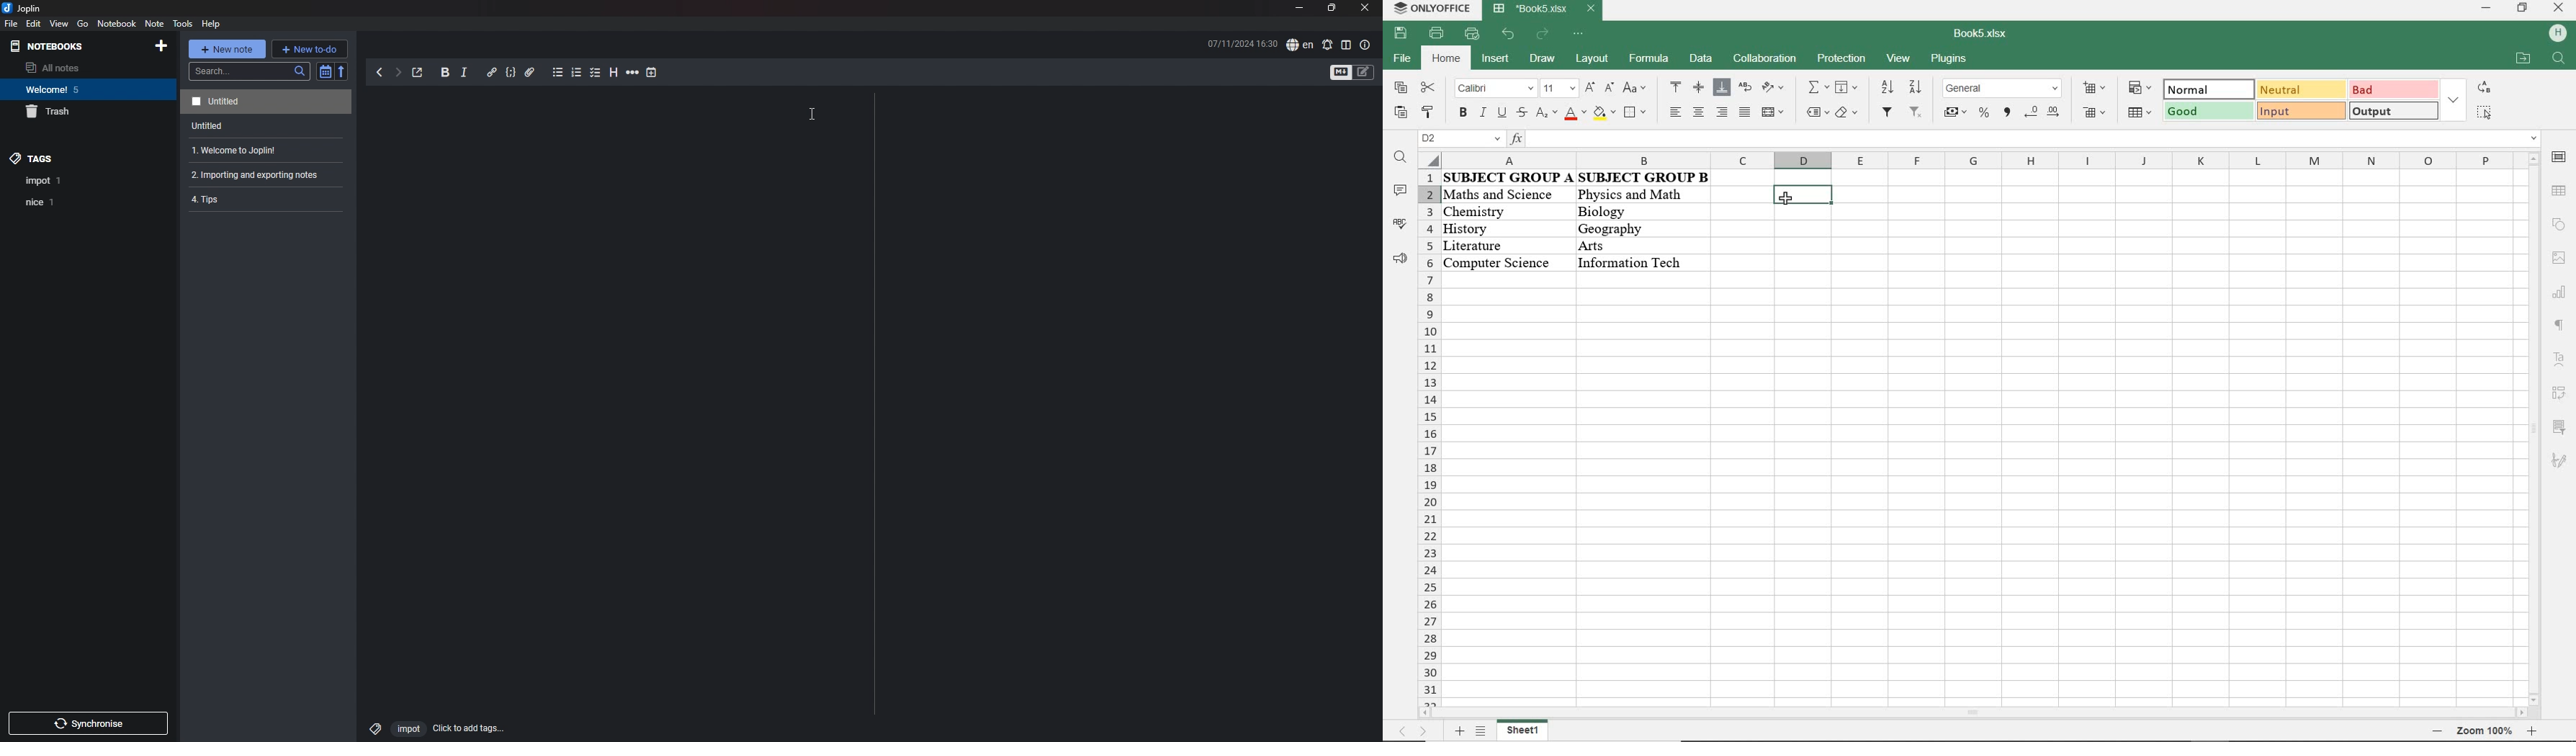 The image size is (2576, 756). What do you see at coordinates (2394, 89) in the screenshot?
I see `bad` at bounding box center [2394, 89].